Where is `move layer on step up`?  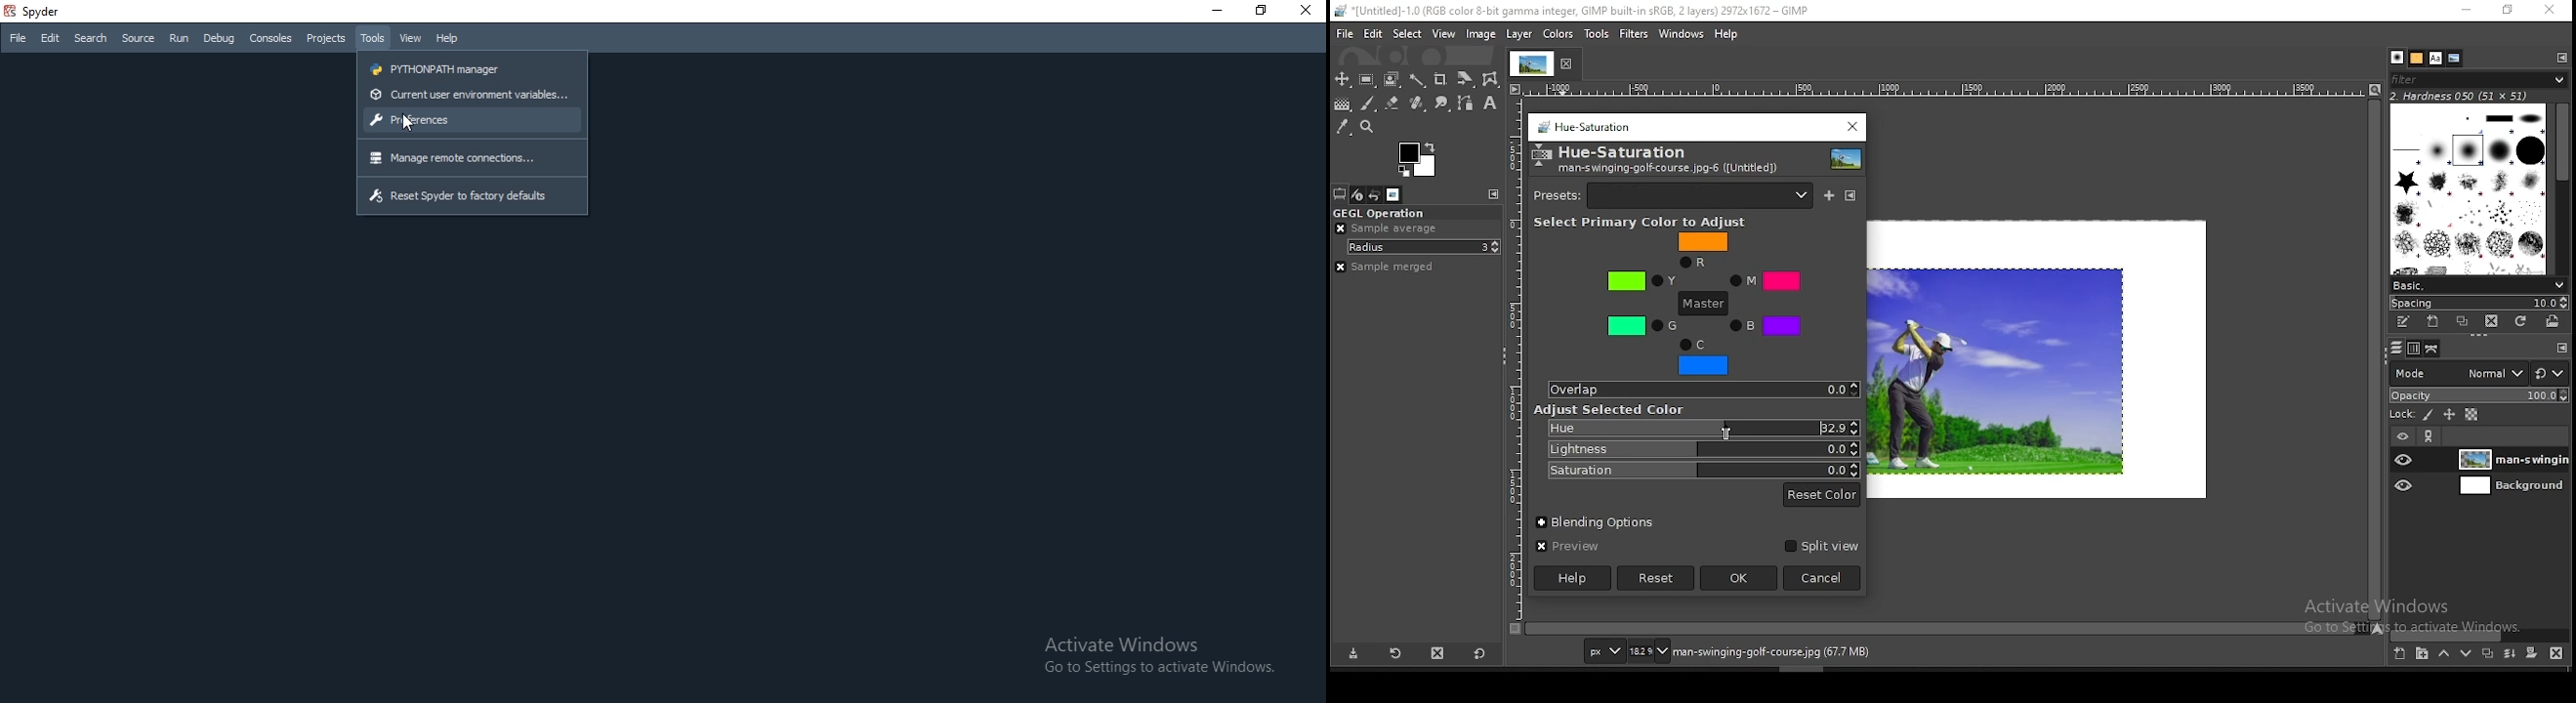
move layer on step up is located at coordinates (2445, 654).